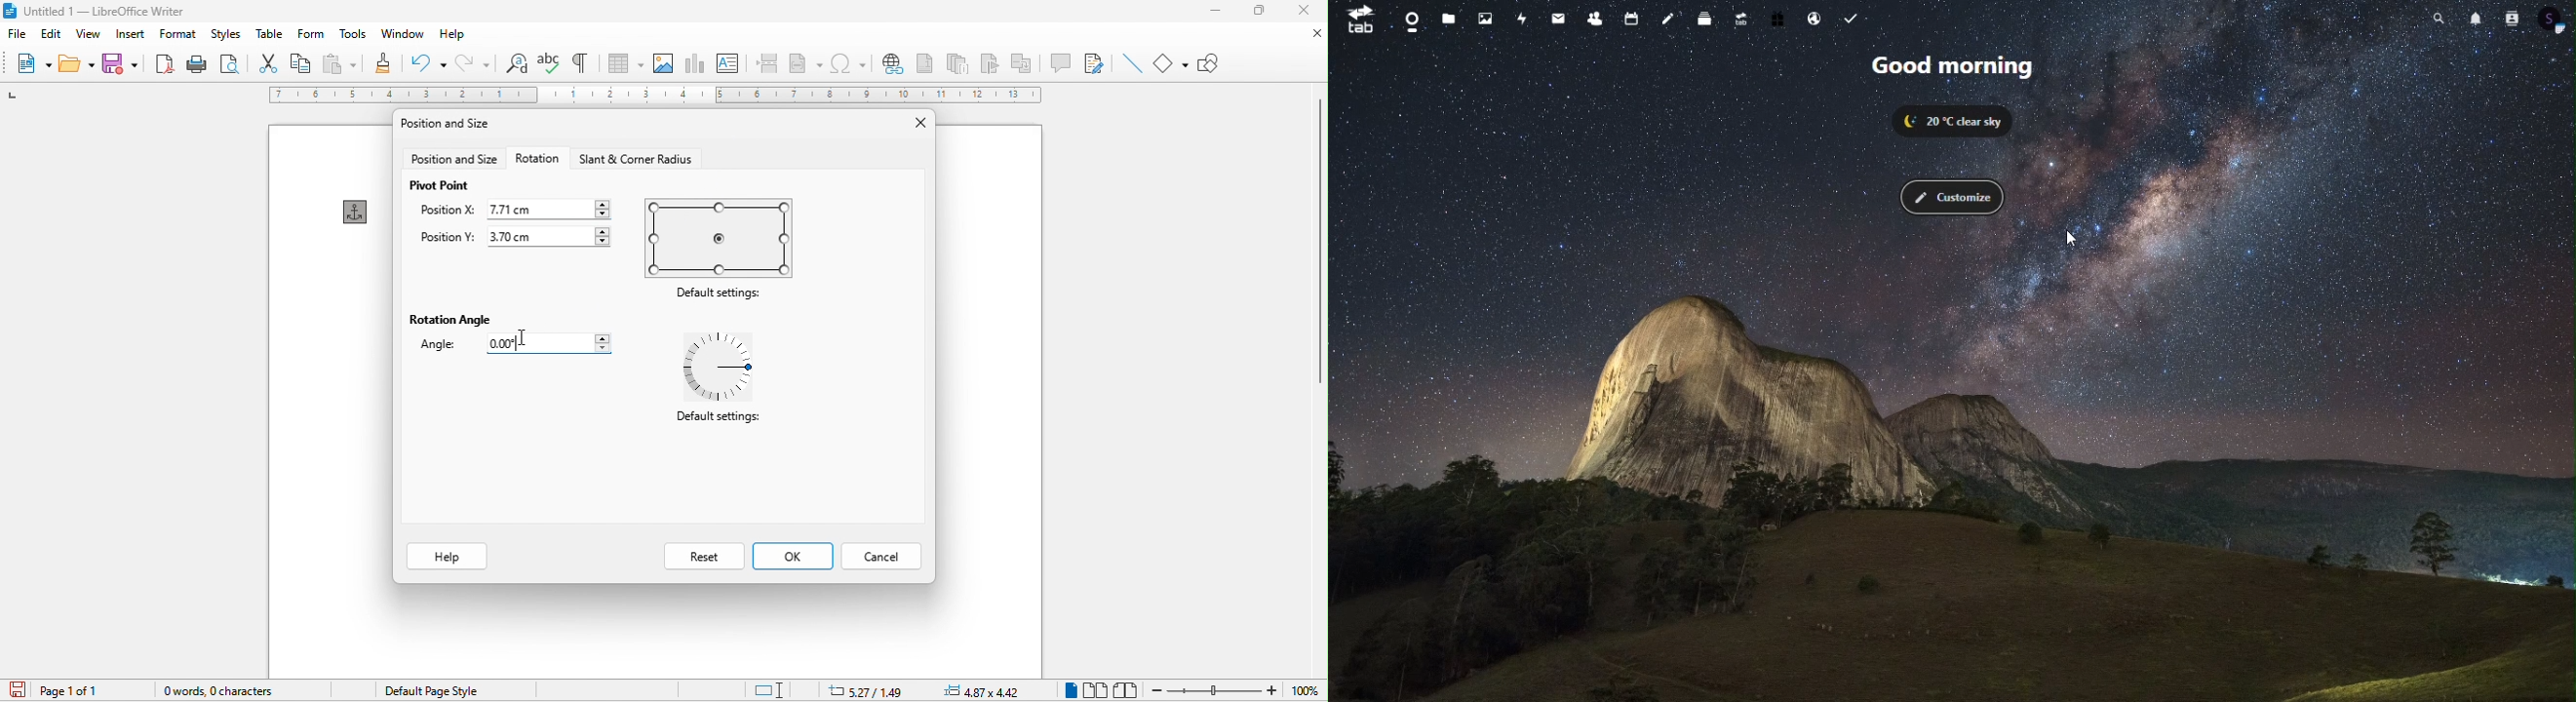 The width and height of the screenshot is (2576, 728). I want to click on search, so click(2436, 19).